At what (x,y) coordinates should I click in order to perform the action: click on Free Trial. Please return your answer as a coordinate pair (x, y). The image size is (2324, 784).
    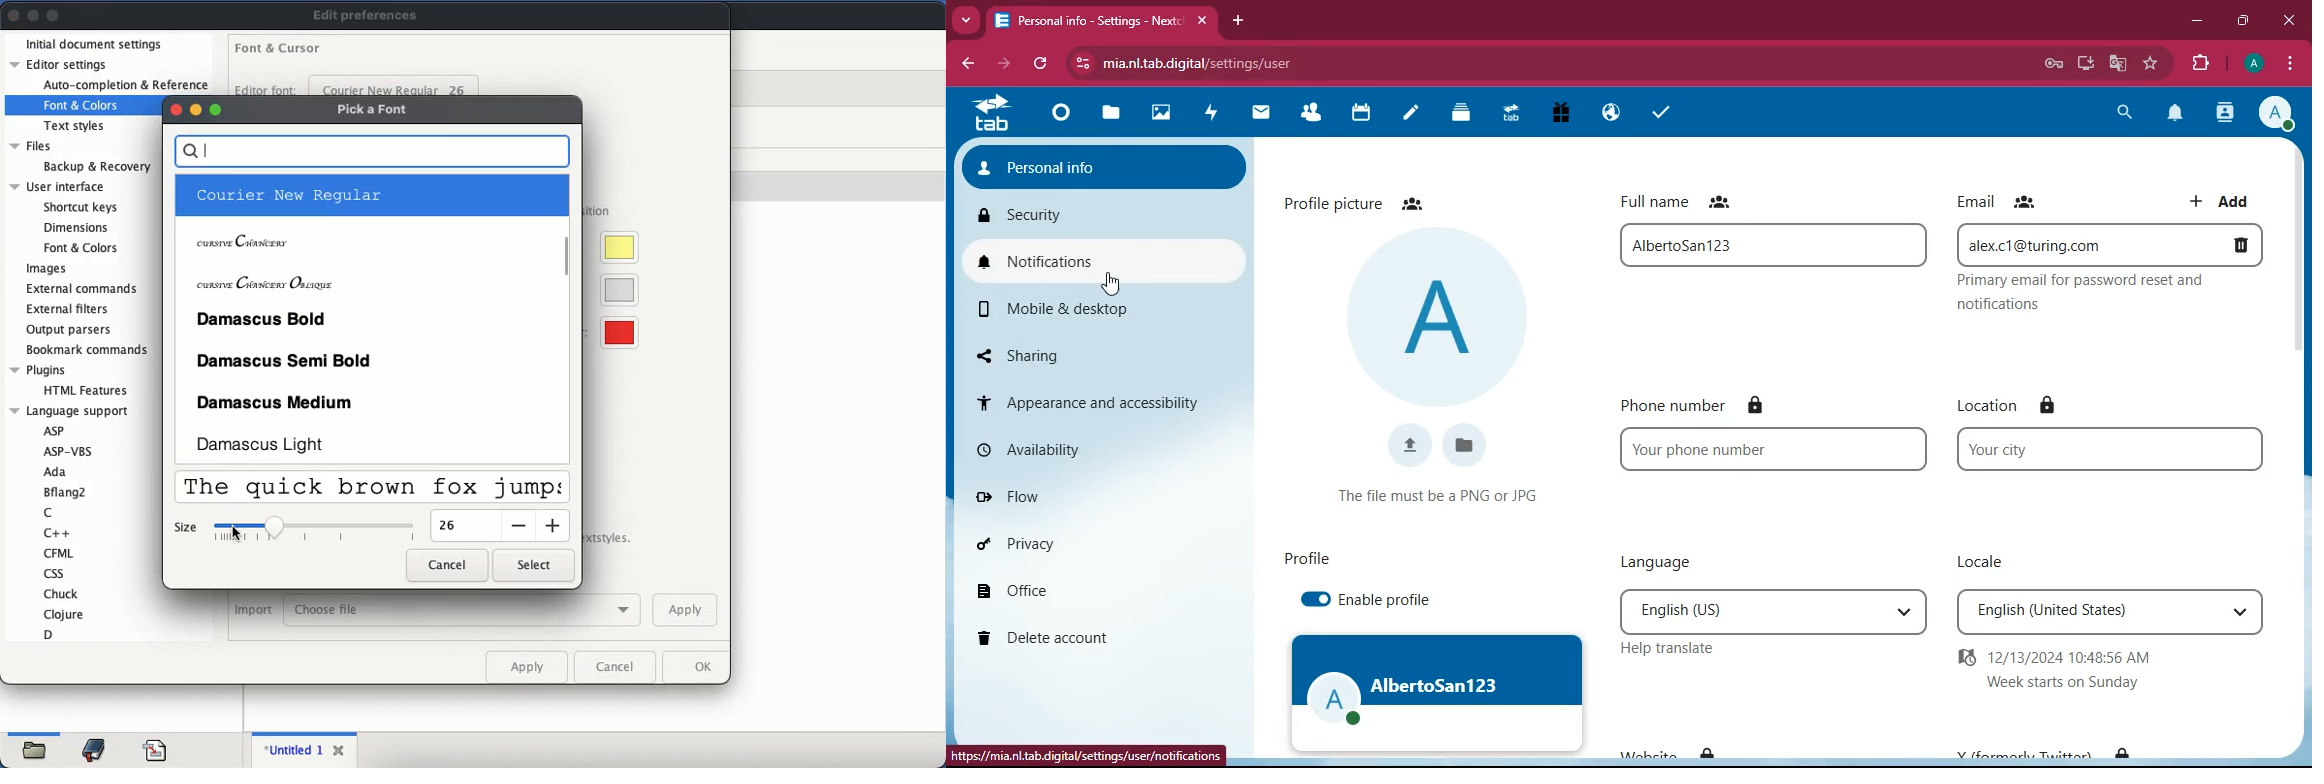
    Looking at the image, I should click on (1559, 114).